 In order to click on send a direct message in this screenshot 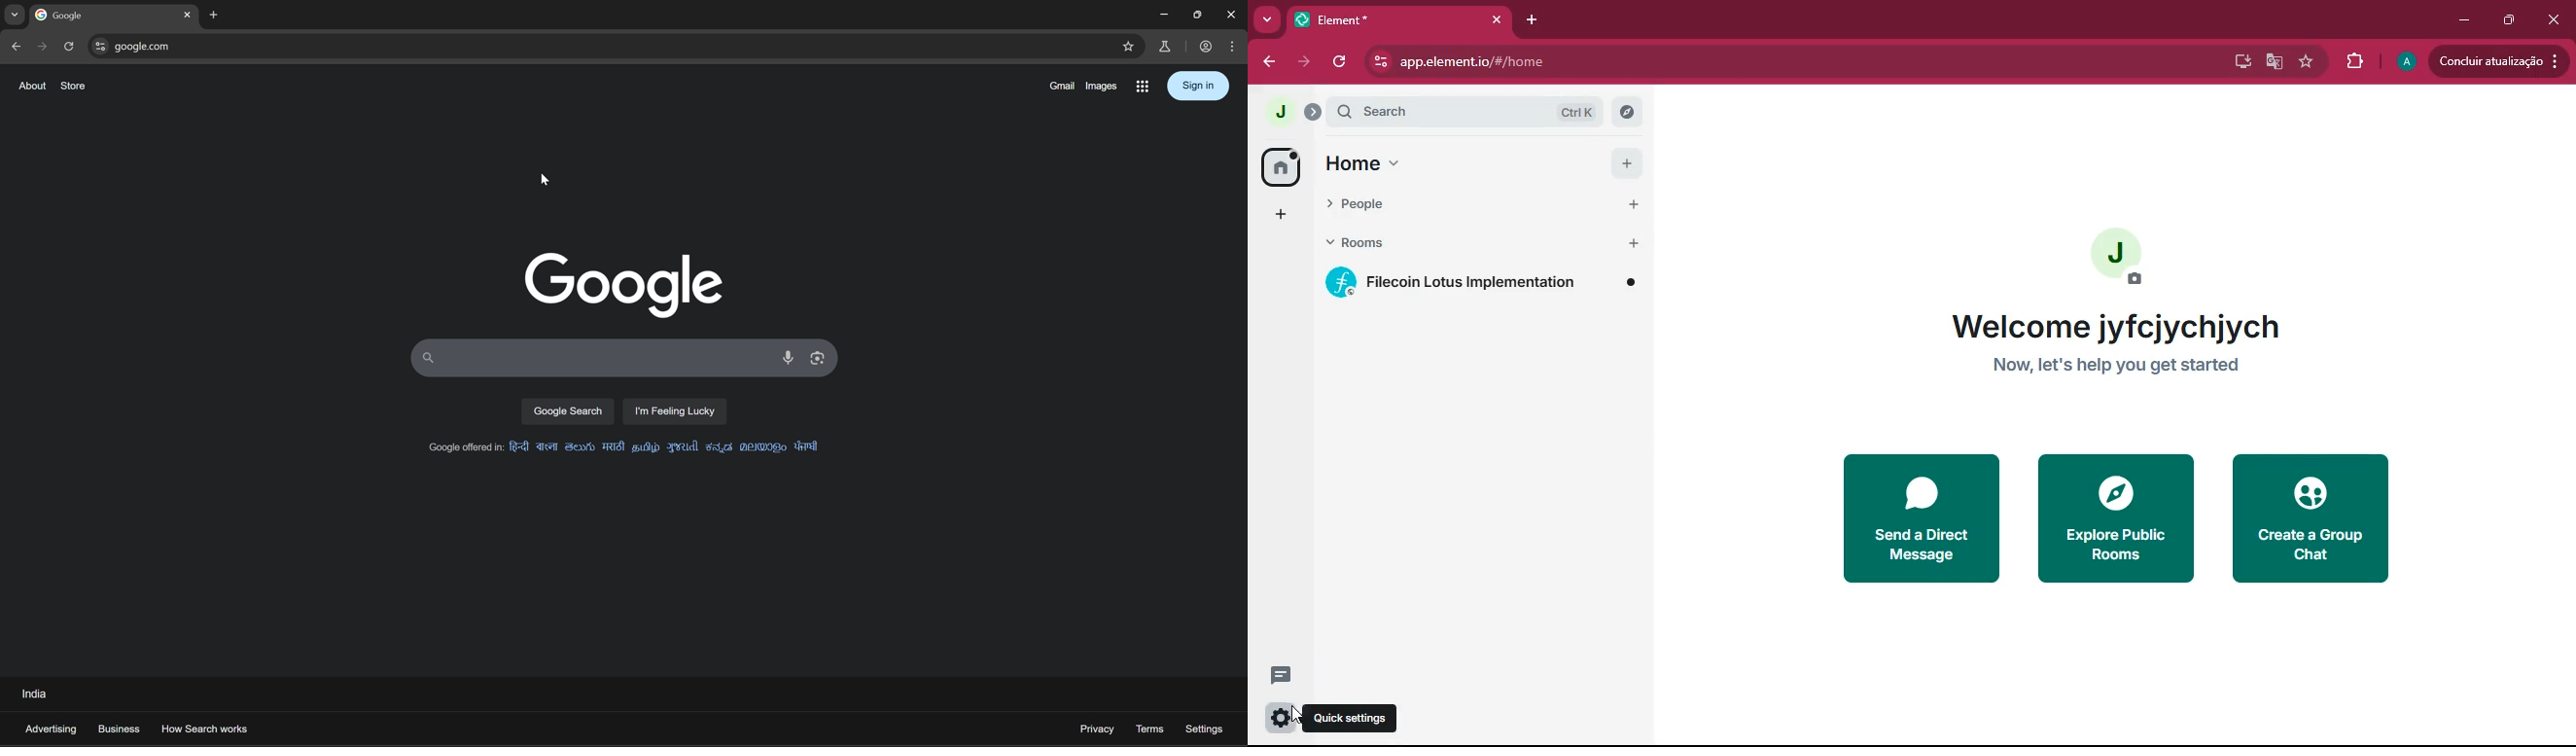, I will do `click(1919, 518)`.